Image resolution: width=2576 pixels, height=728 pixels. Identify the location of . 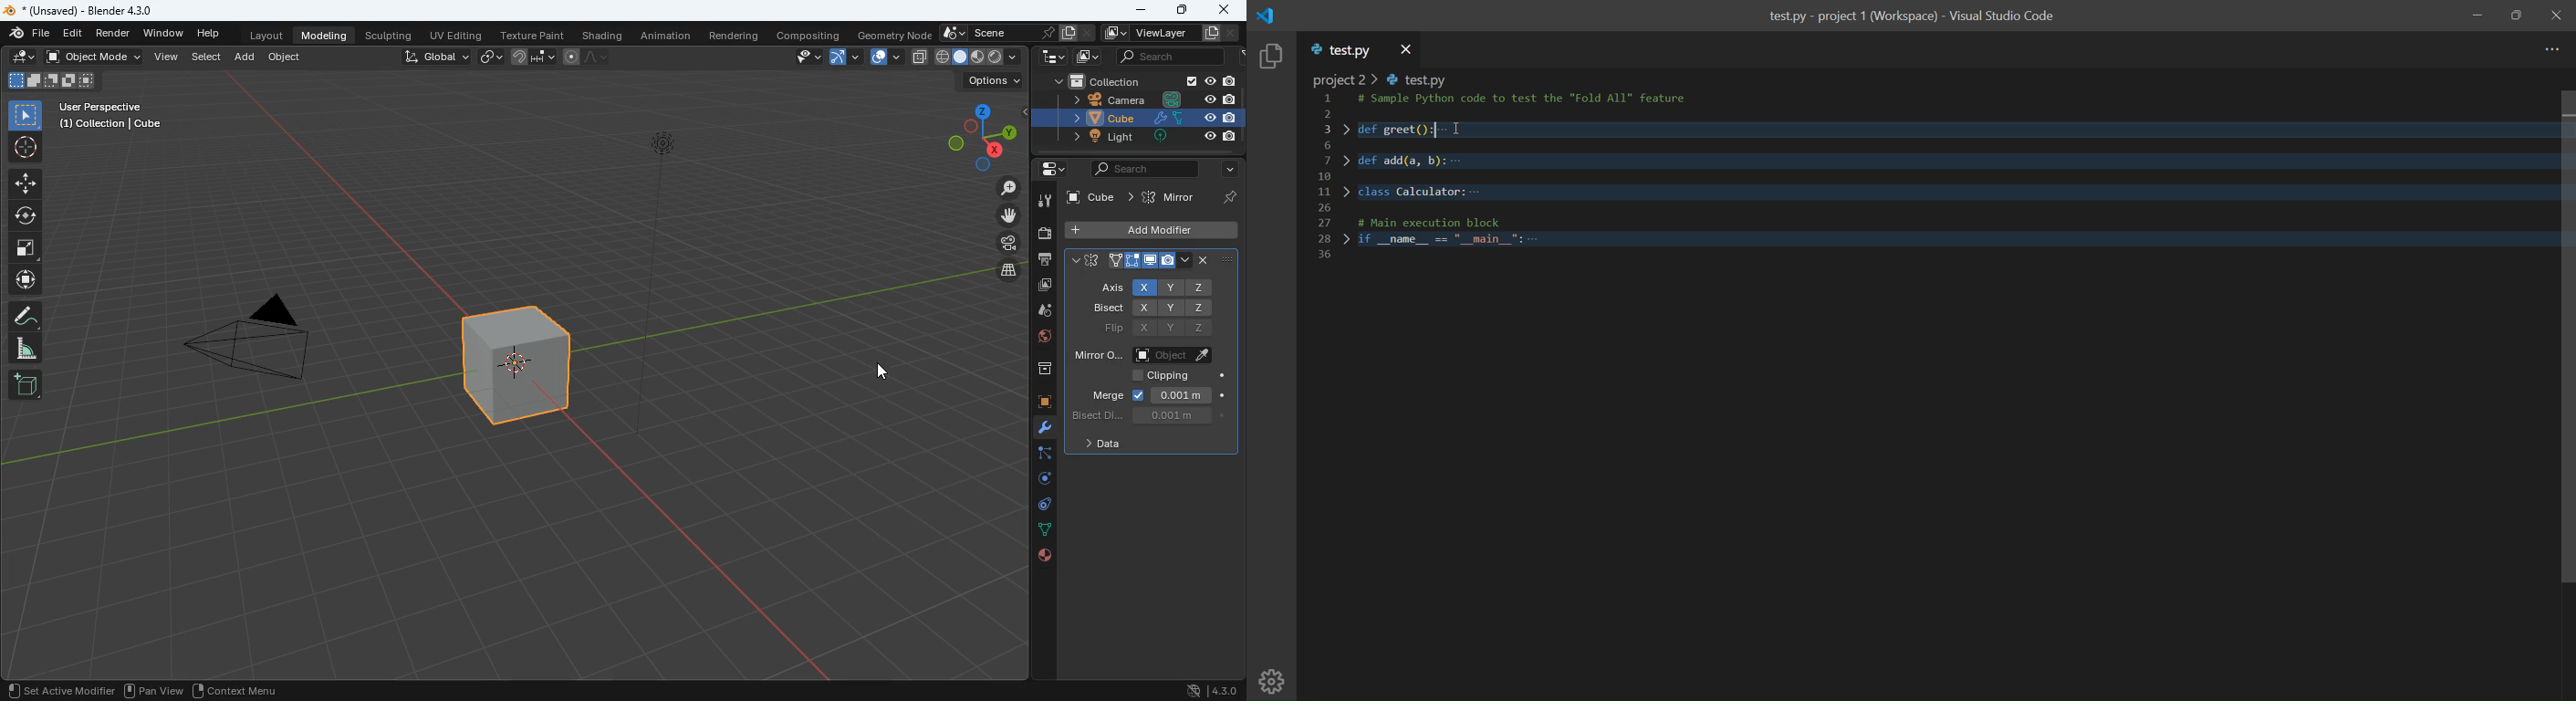
(1092, 199).